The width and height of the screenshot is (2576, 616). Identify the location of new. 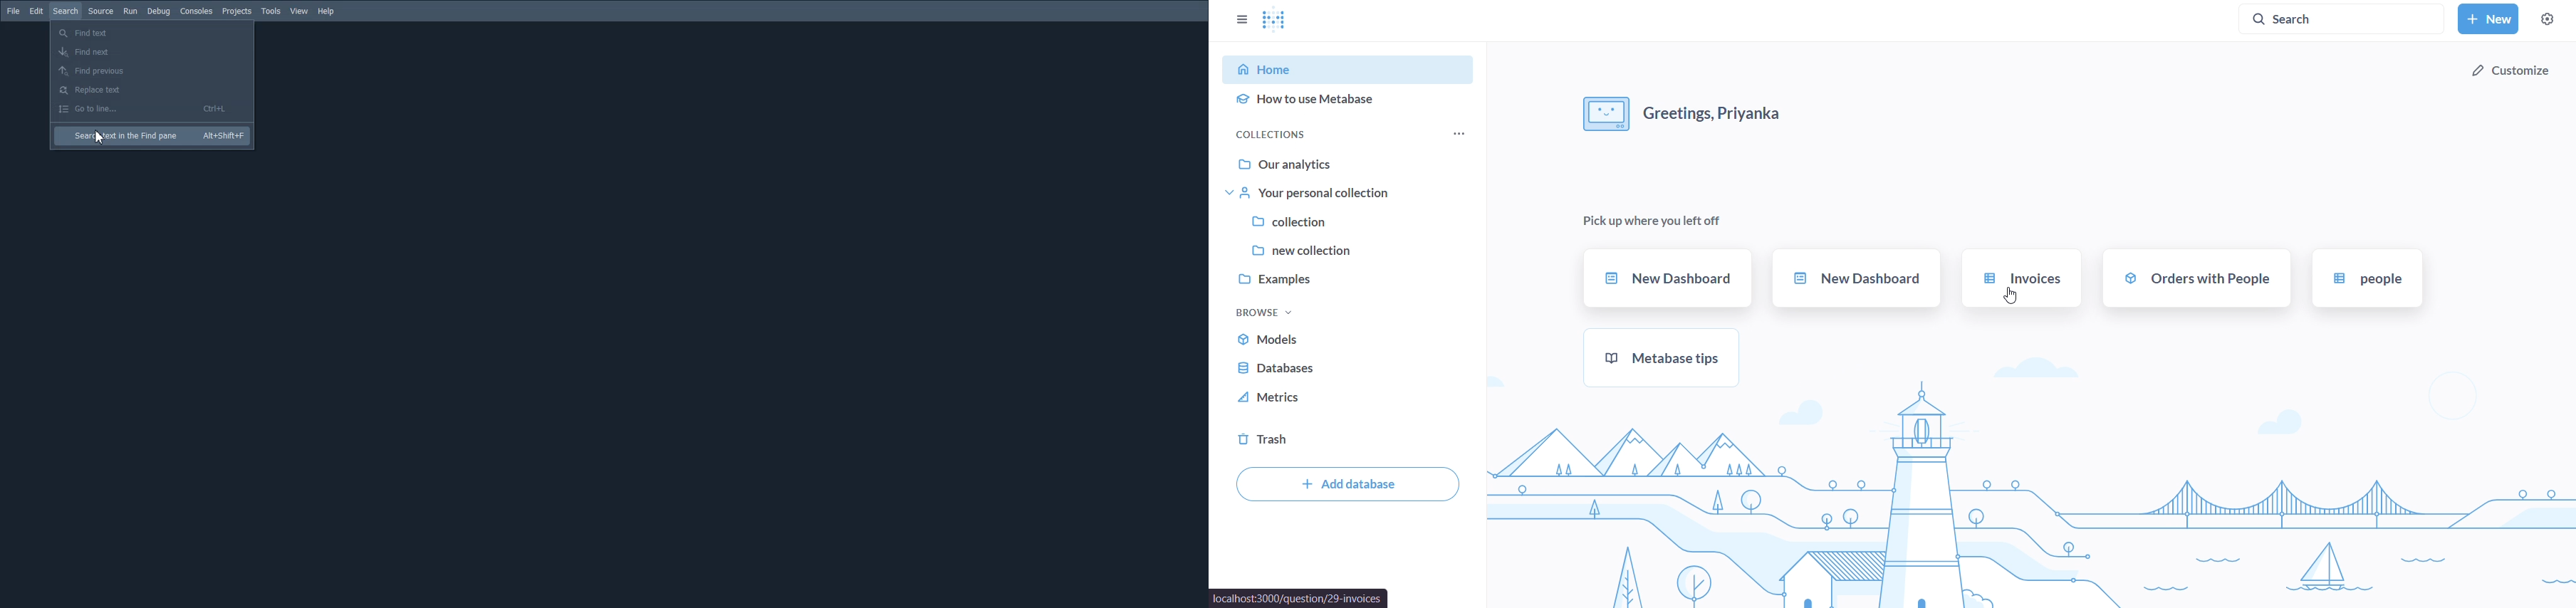
(2487, 17).